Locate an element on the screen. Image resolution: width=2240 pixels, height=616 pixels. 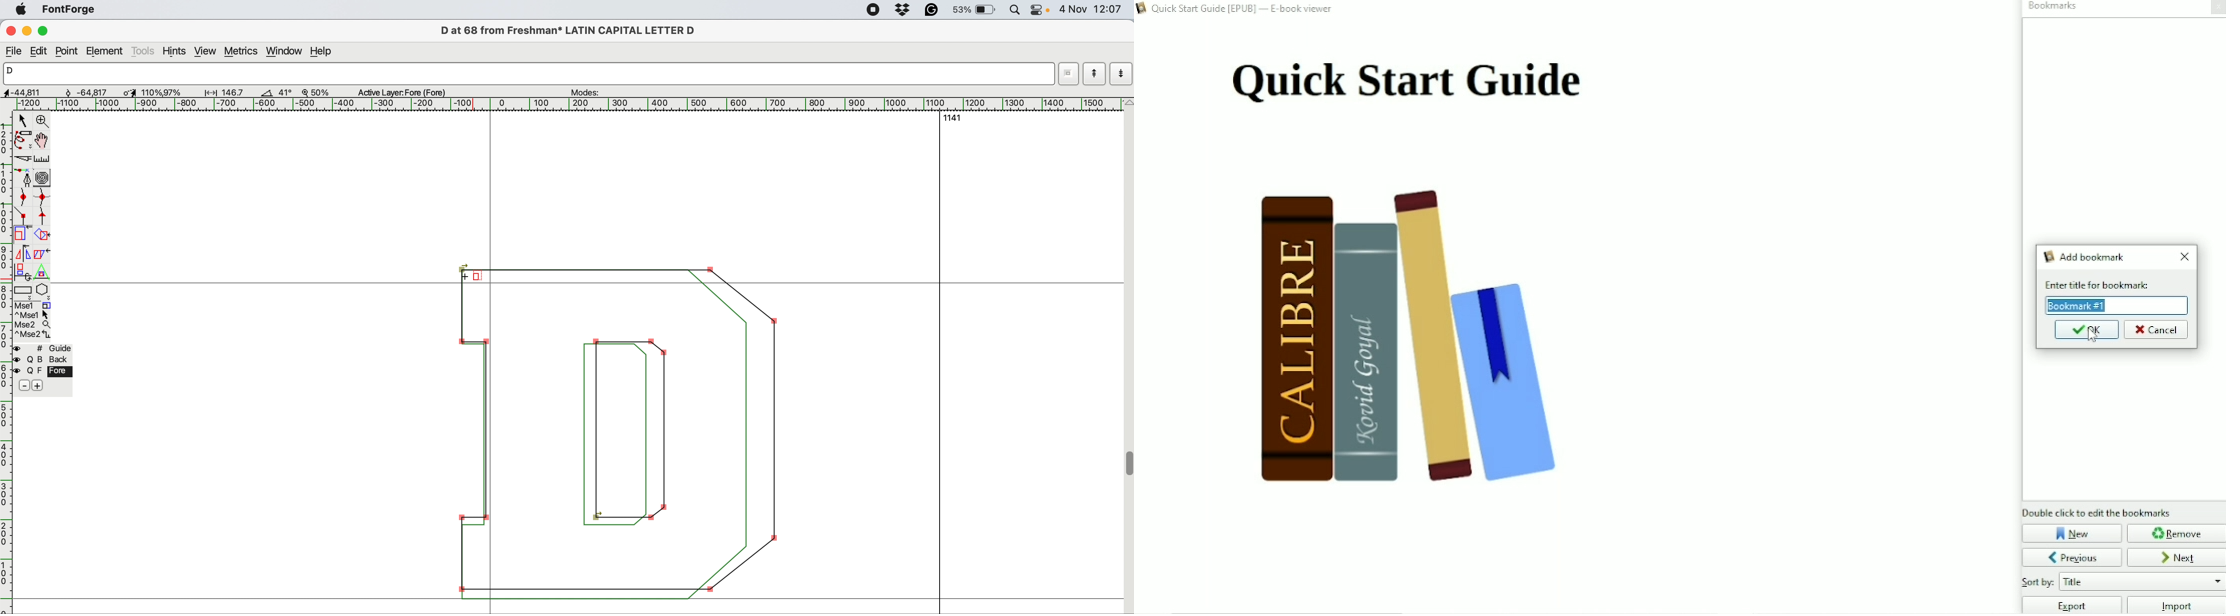
cut splines in two is located at coordinates (22, 157).